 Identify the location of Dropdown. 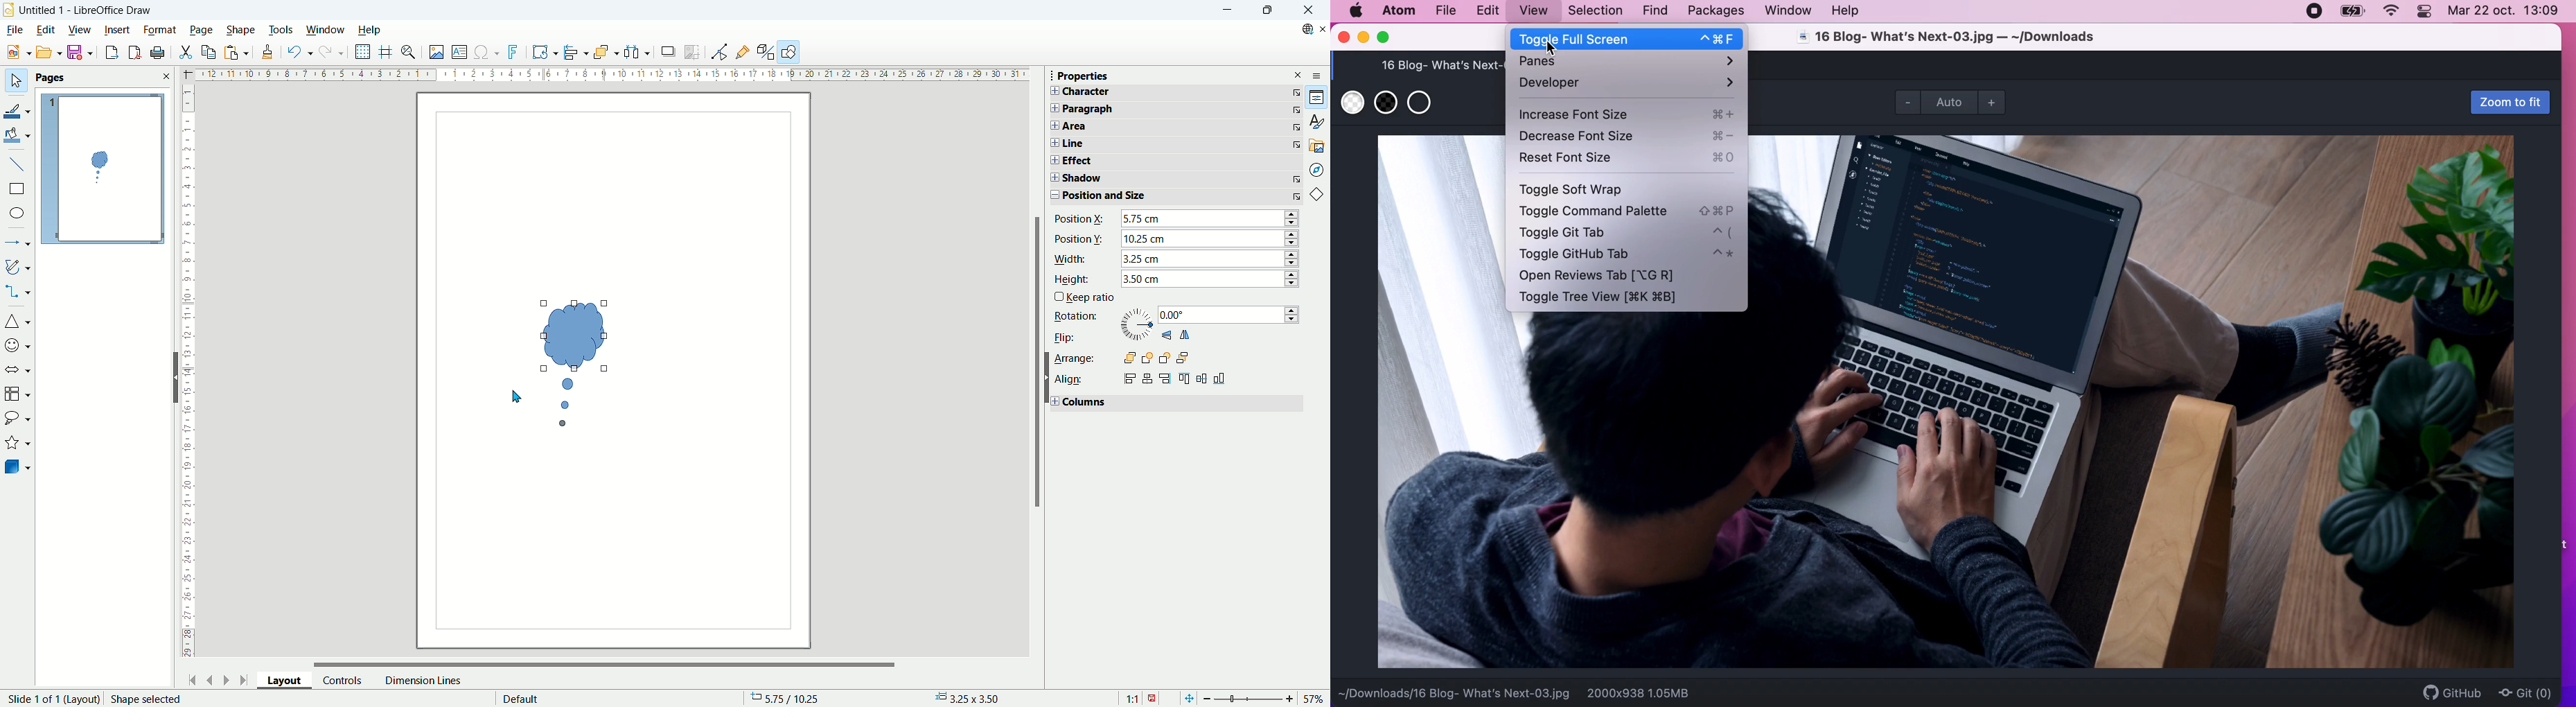
(1210, 218).